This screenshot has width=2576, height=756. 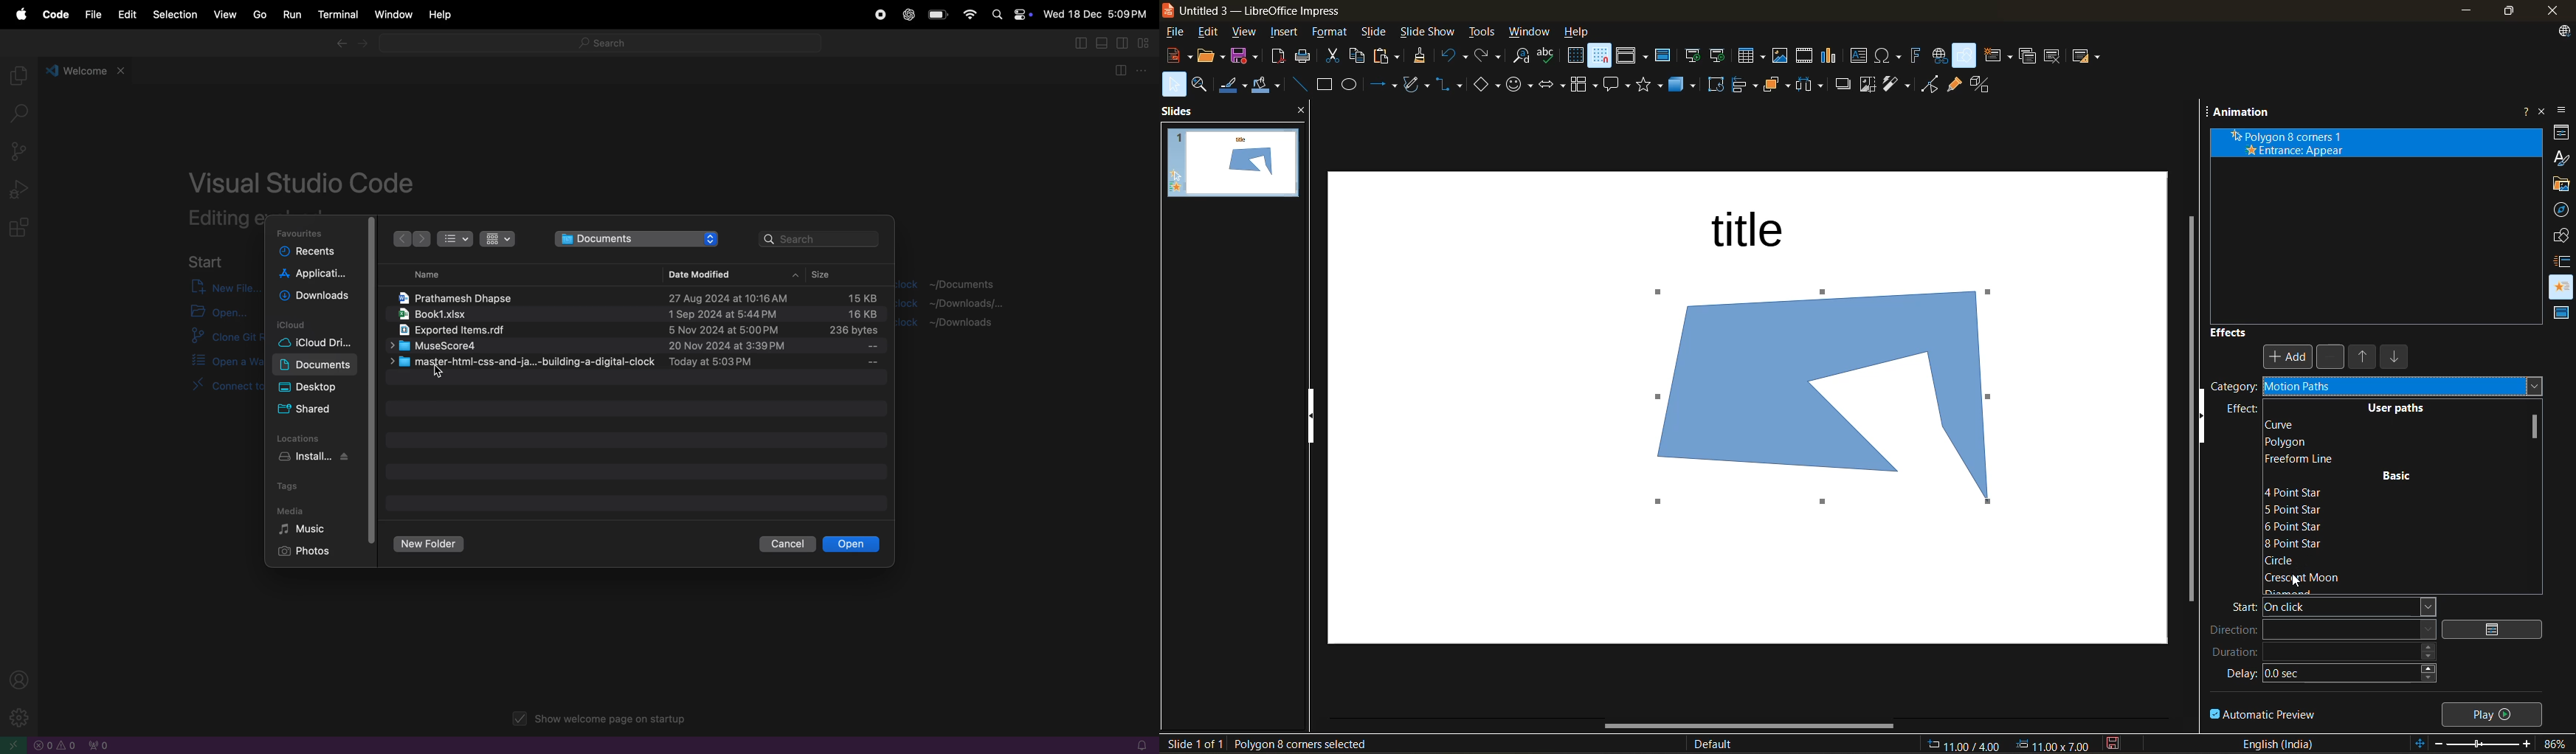 What do you see at coordinates (2561, 186) in the screenshot?
I see `gallery` at bounding box center [2561, 186].